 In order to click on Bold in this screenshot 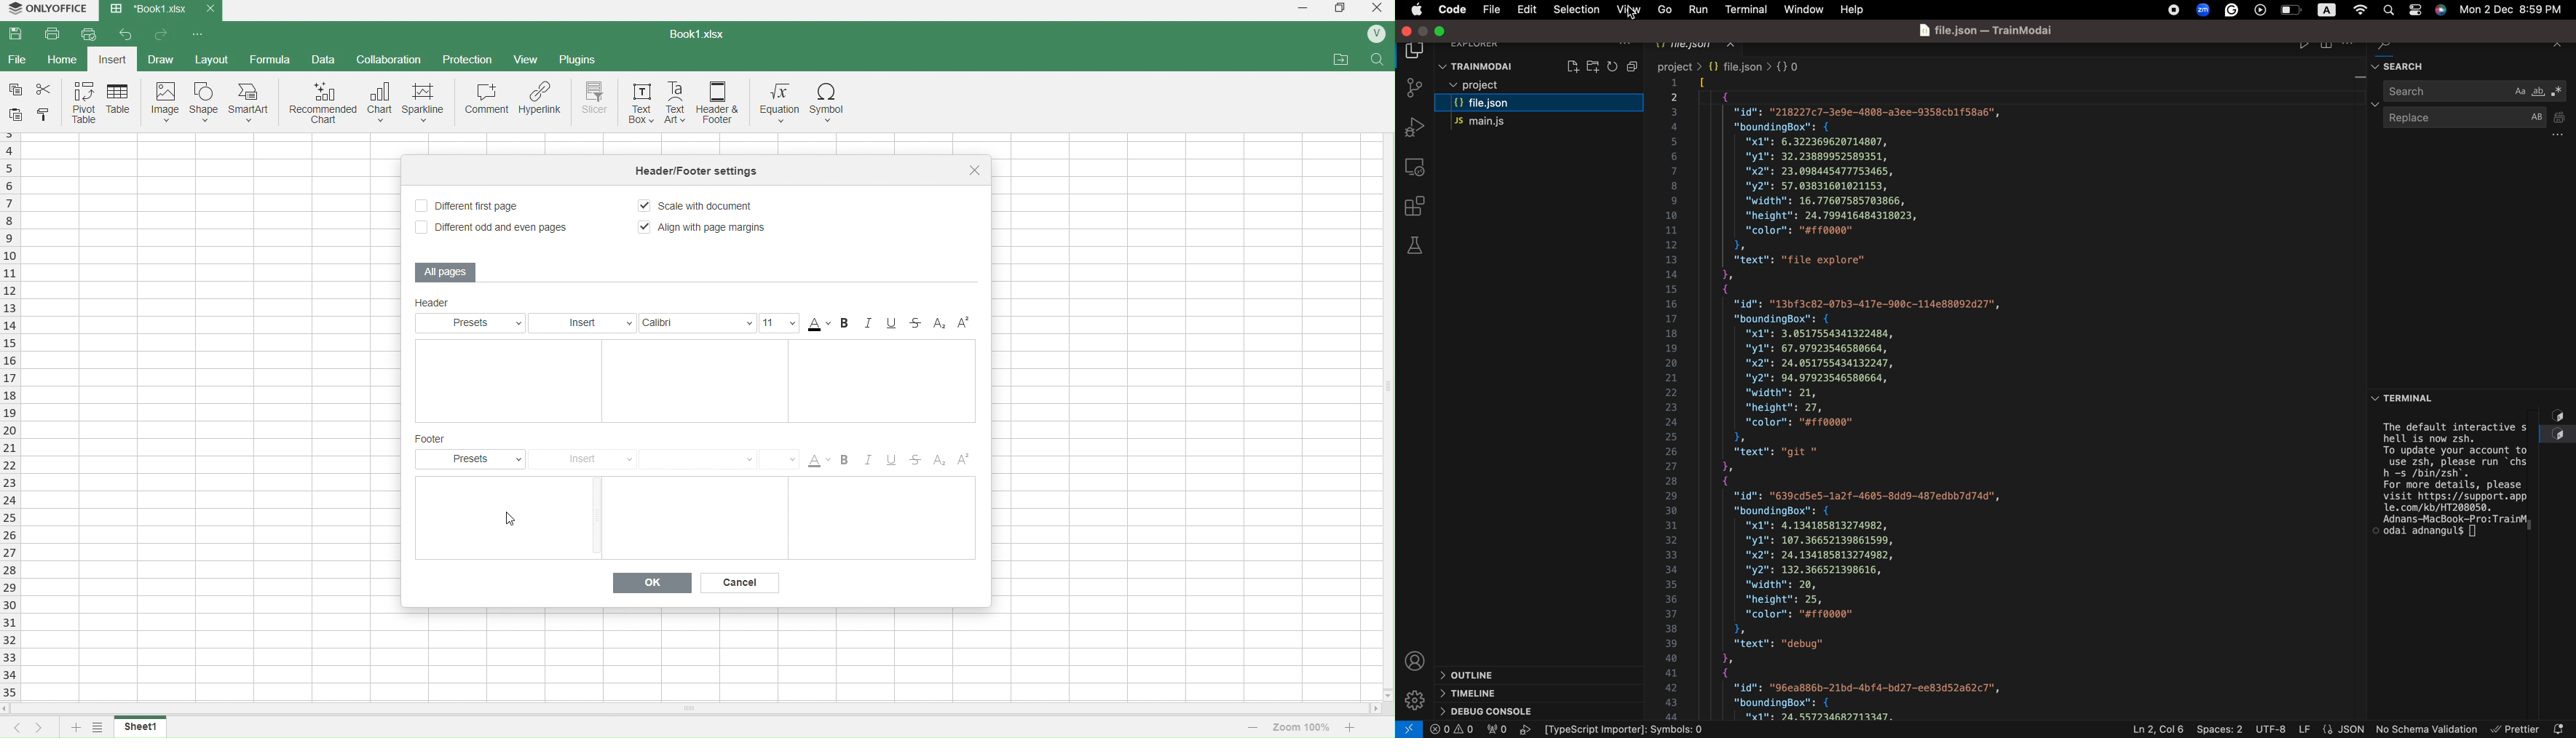, I will do `click(849, 460)`.